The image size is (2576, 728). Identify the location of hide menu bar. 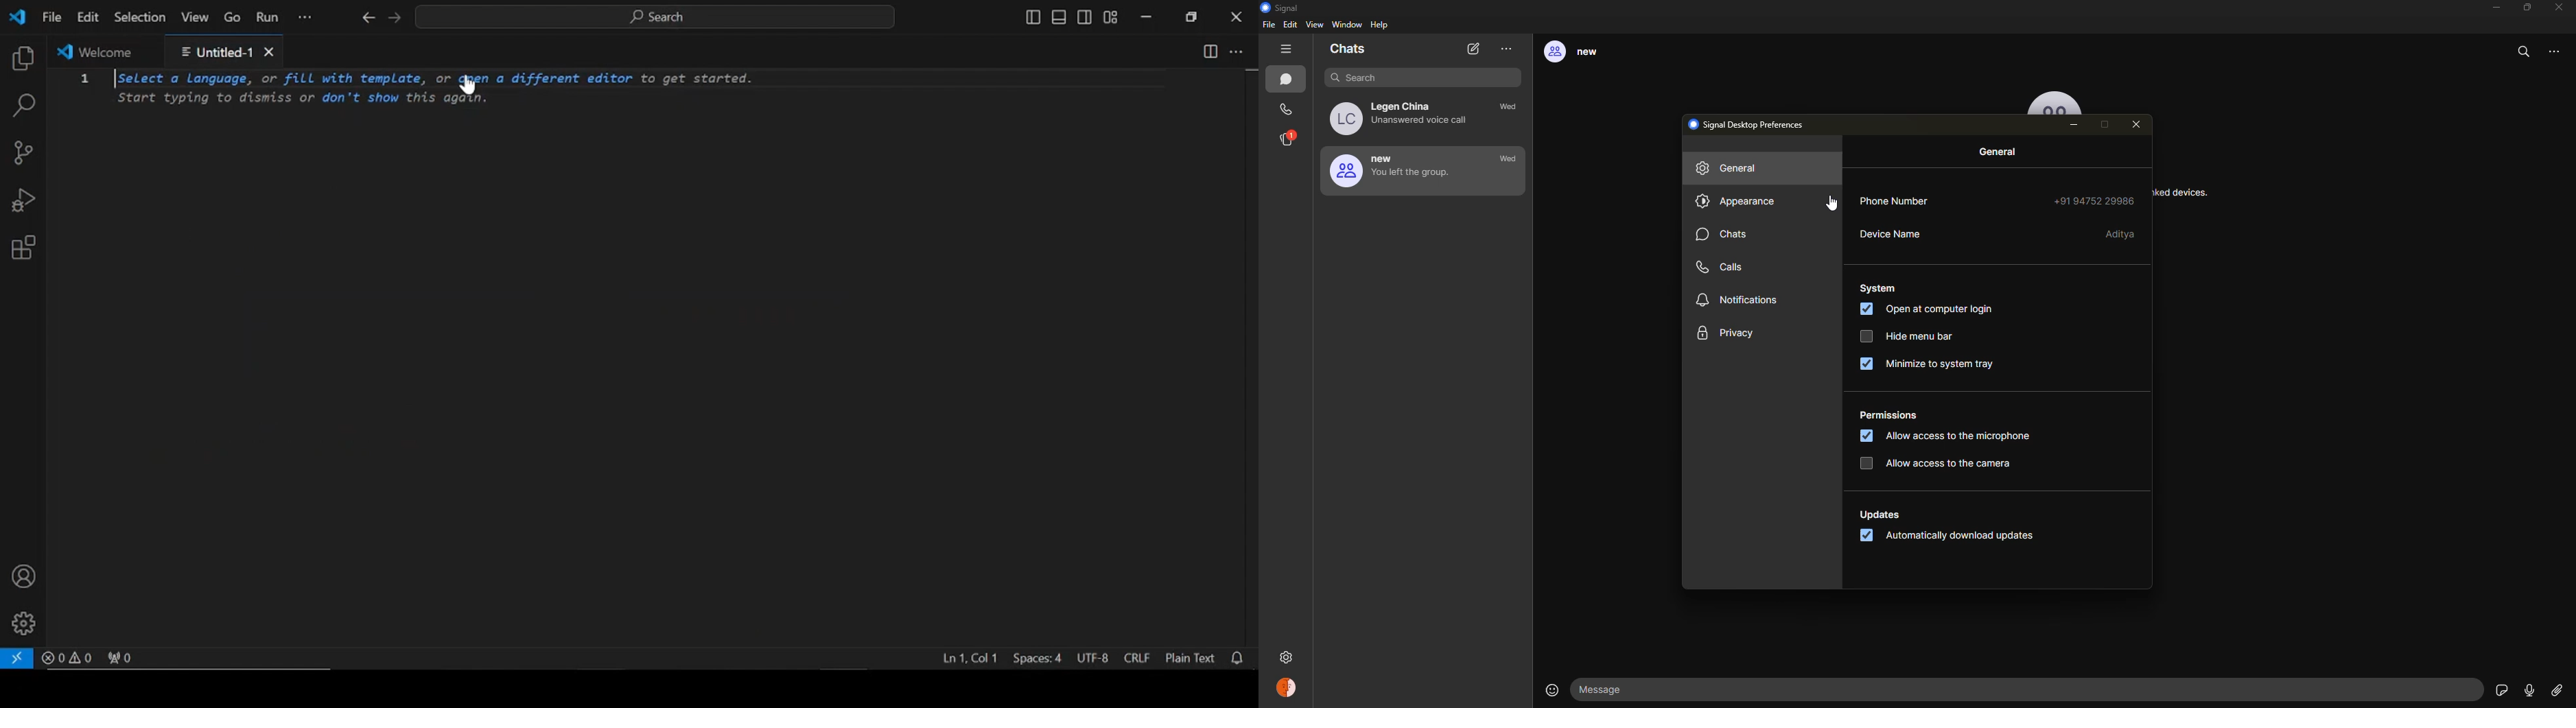
(1902, 336).